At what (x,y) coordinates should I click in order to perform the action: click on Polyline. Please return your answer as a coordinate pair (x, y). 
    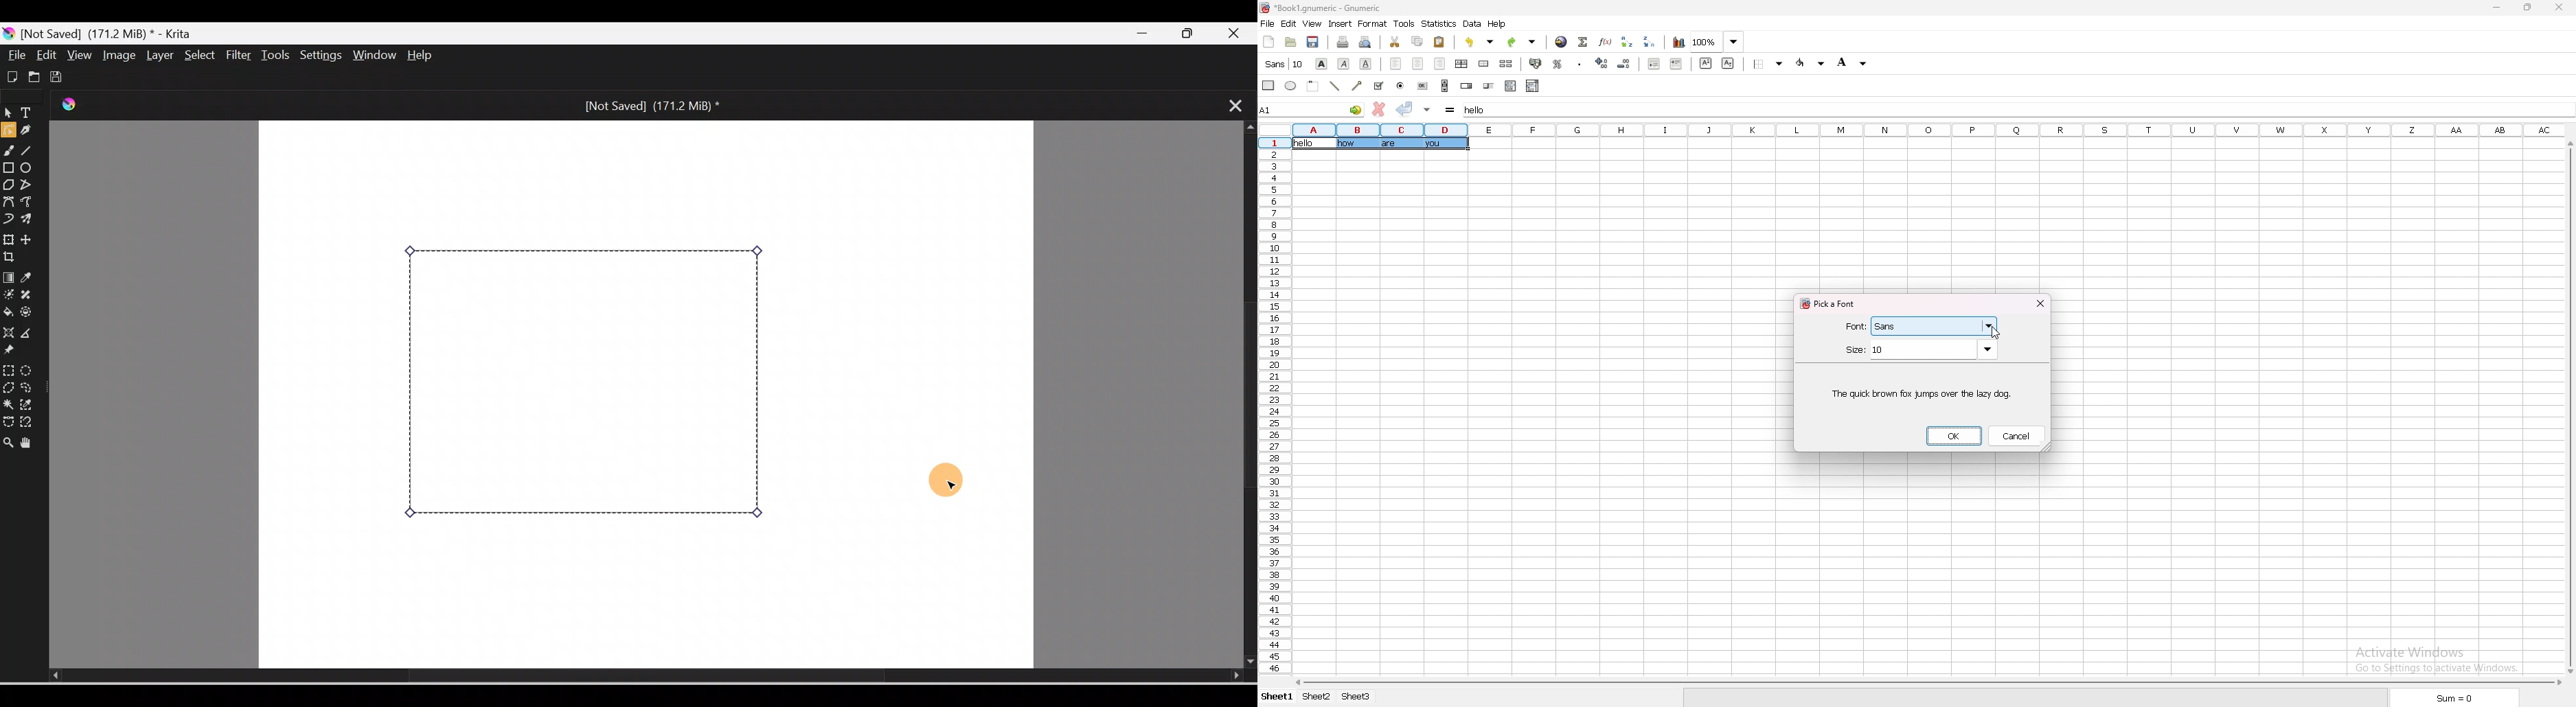
    Looking at the image, I should click on (28, 184).